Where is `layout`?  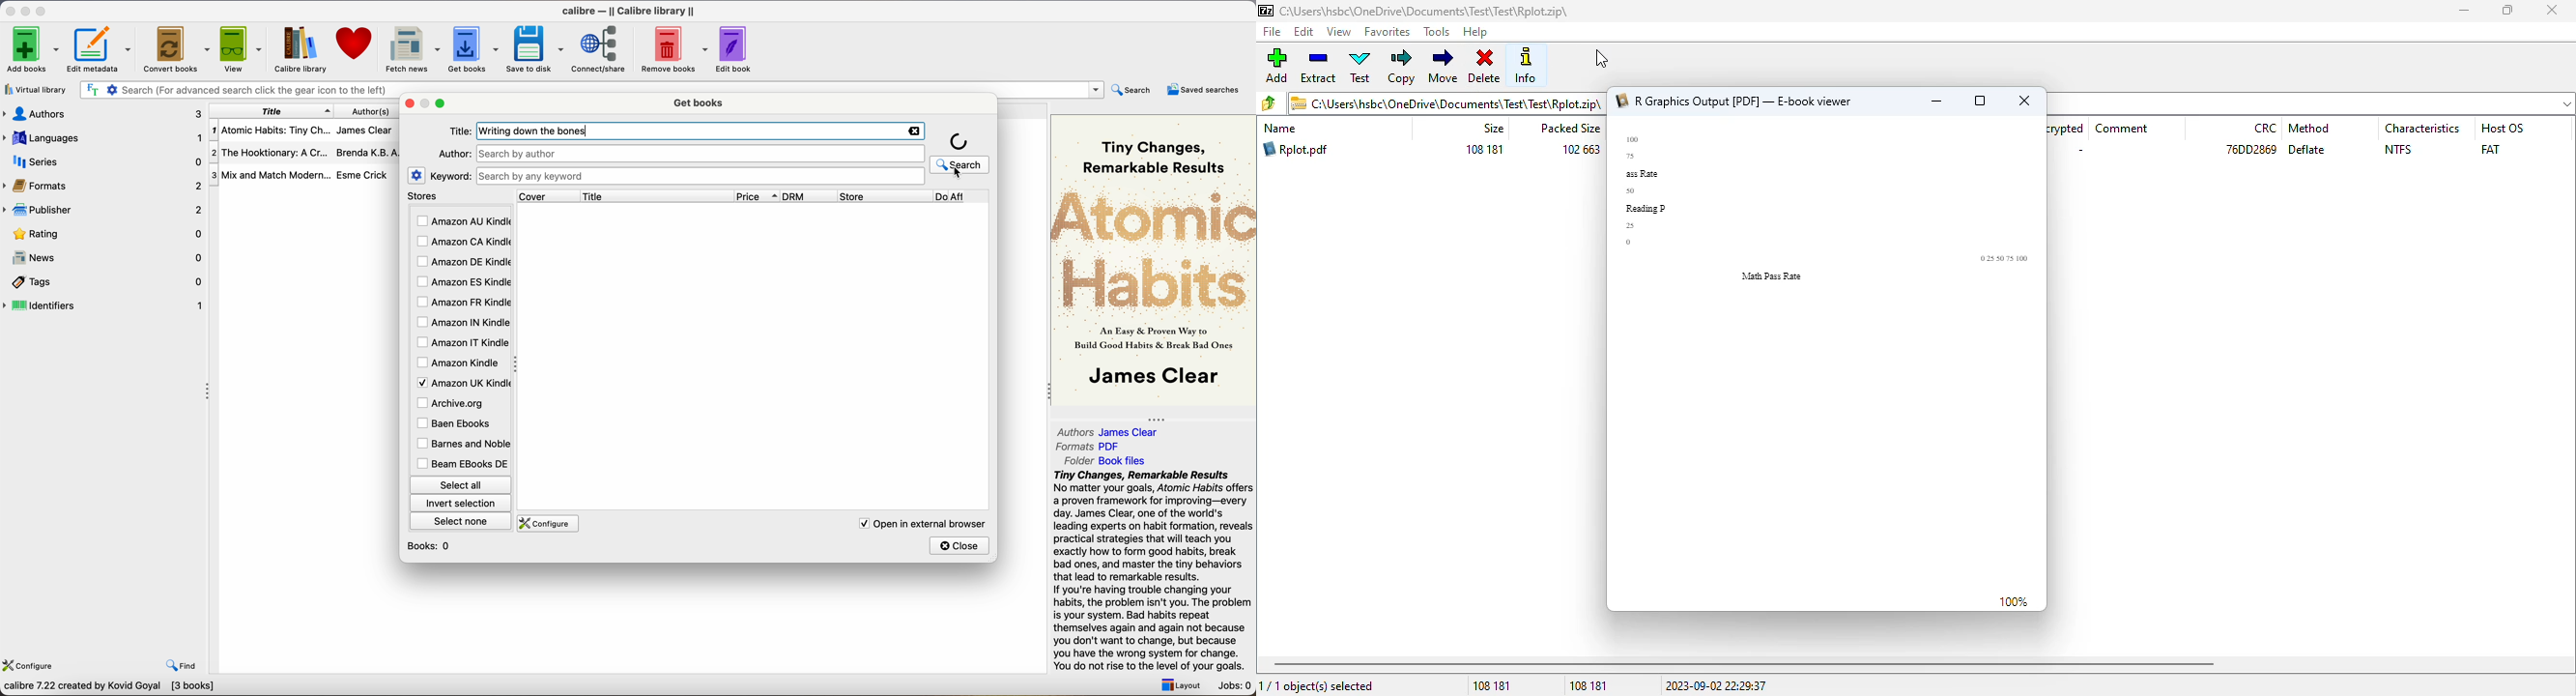
layout is located at coordinates (1179, 684).